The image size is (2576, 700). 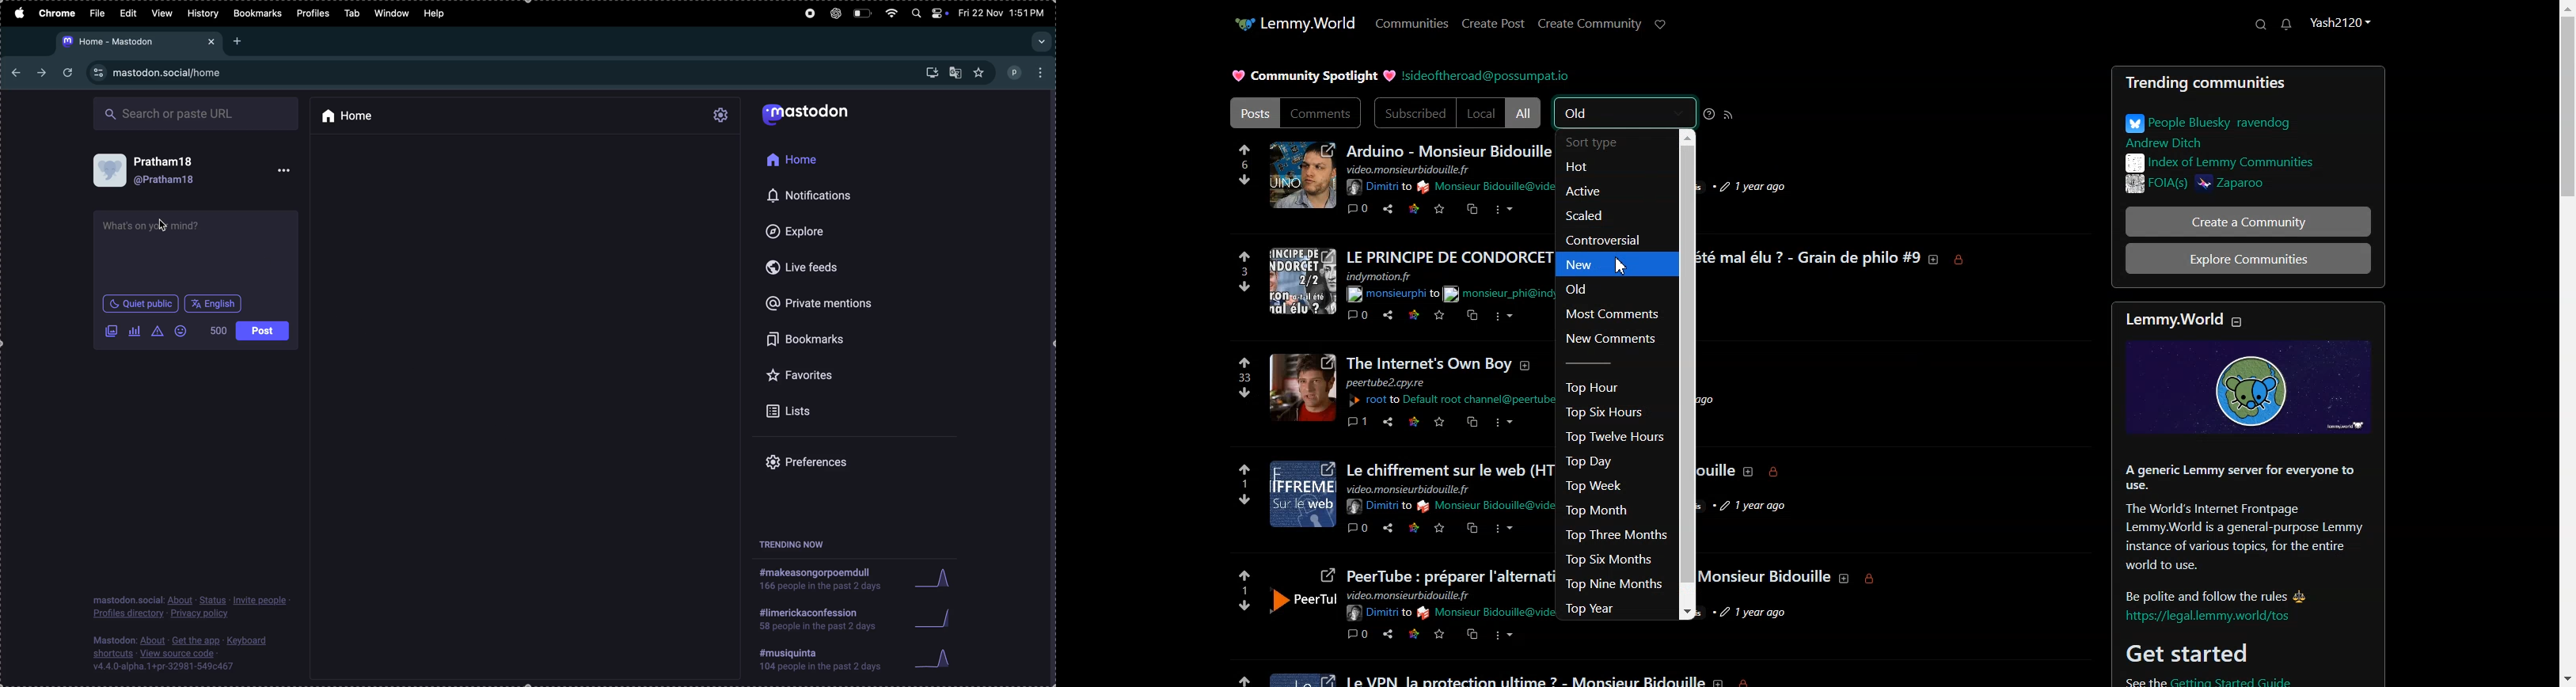 I want to click on favourites, so click(x=980, y=73).